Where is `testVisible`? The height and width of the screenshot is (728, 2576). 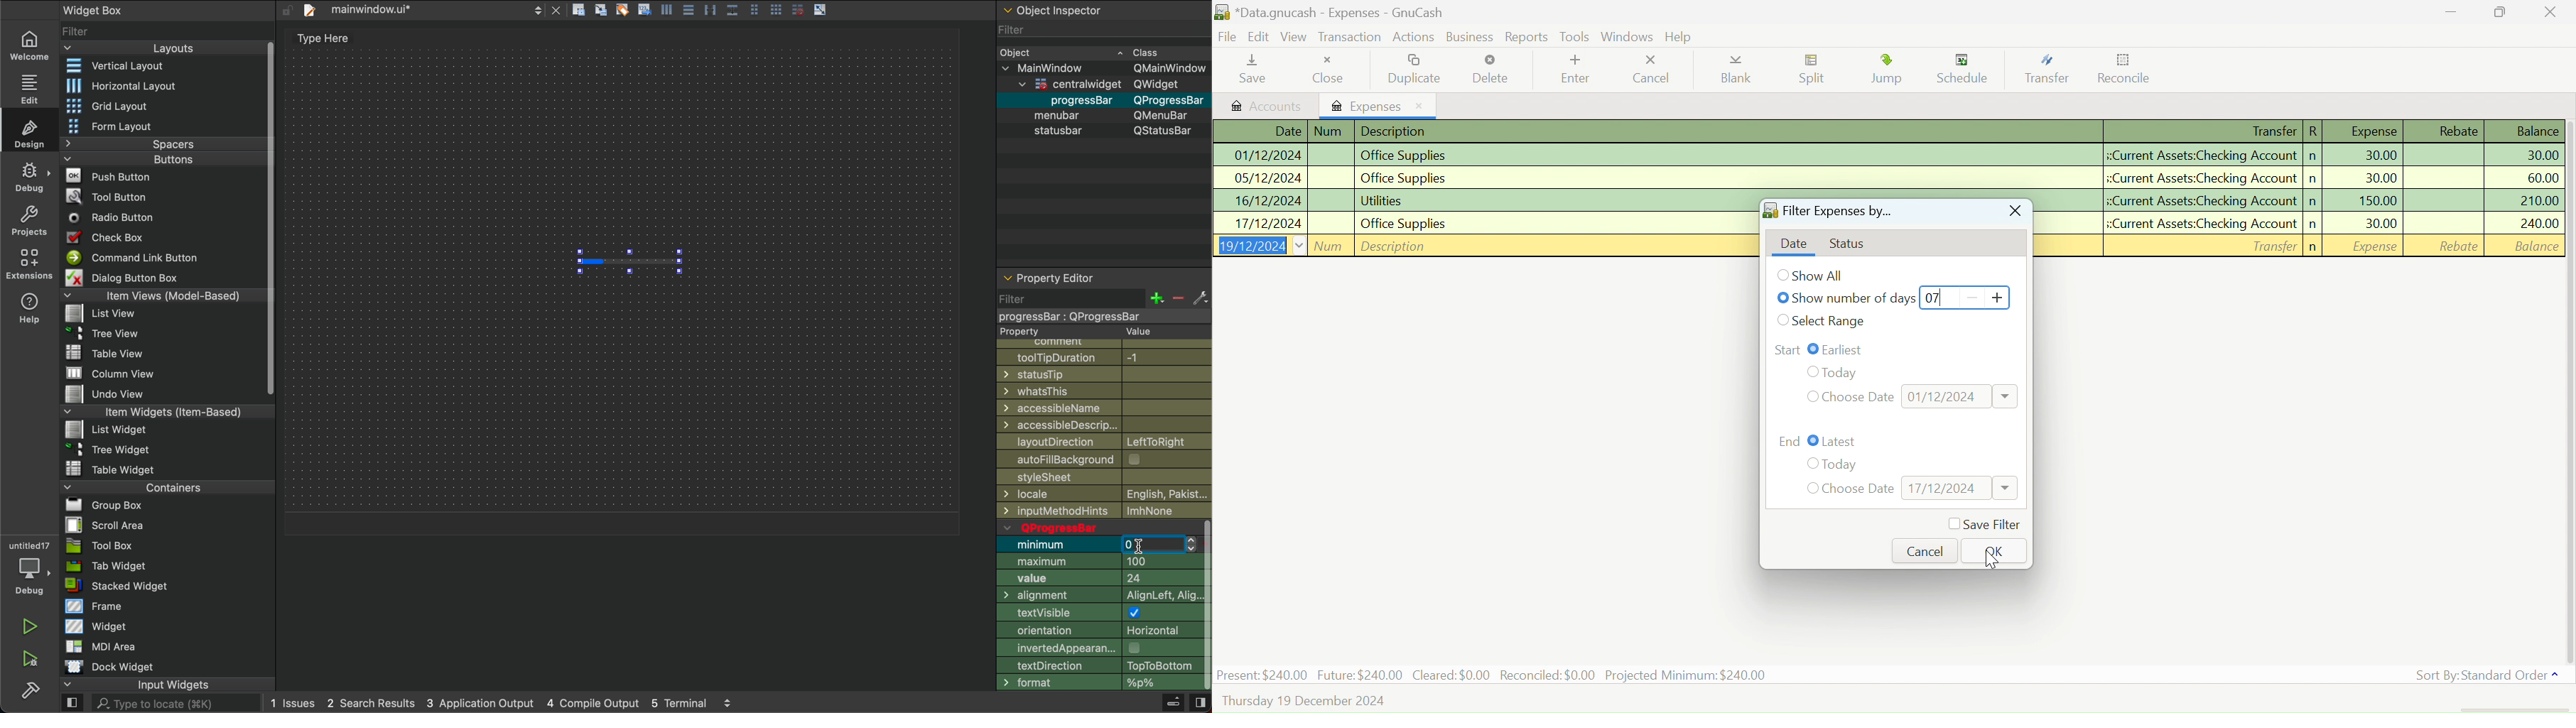
testVisible is located at coordinates (1098, 615).